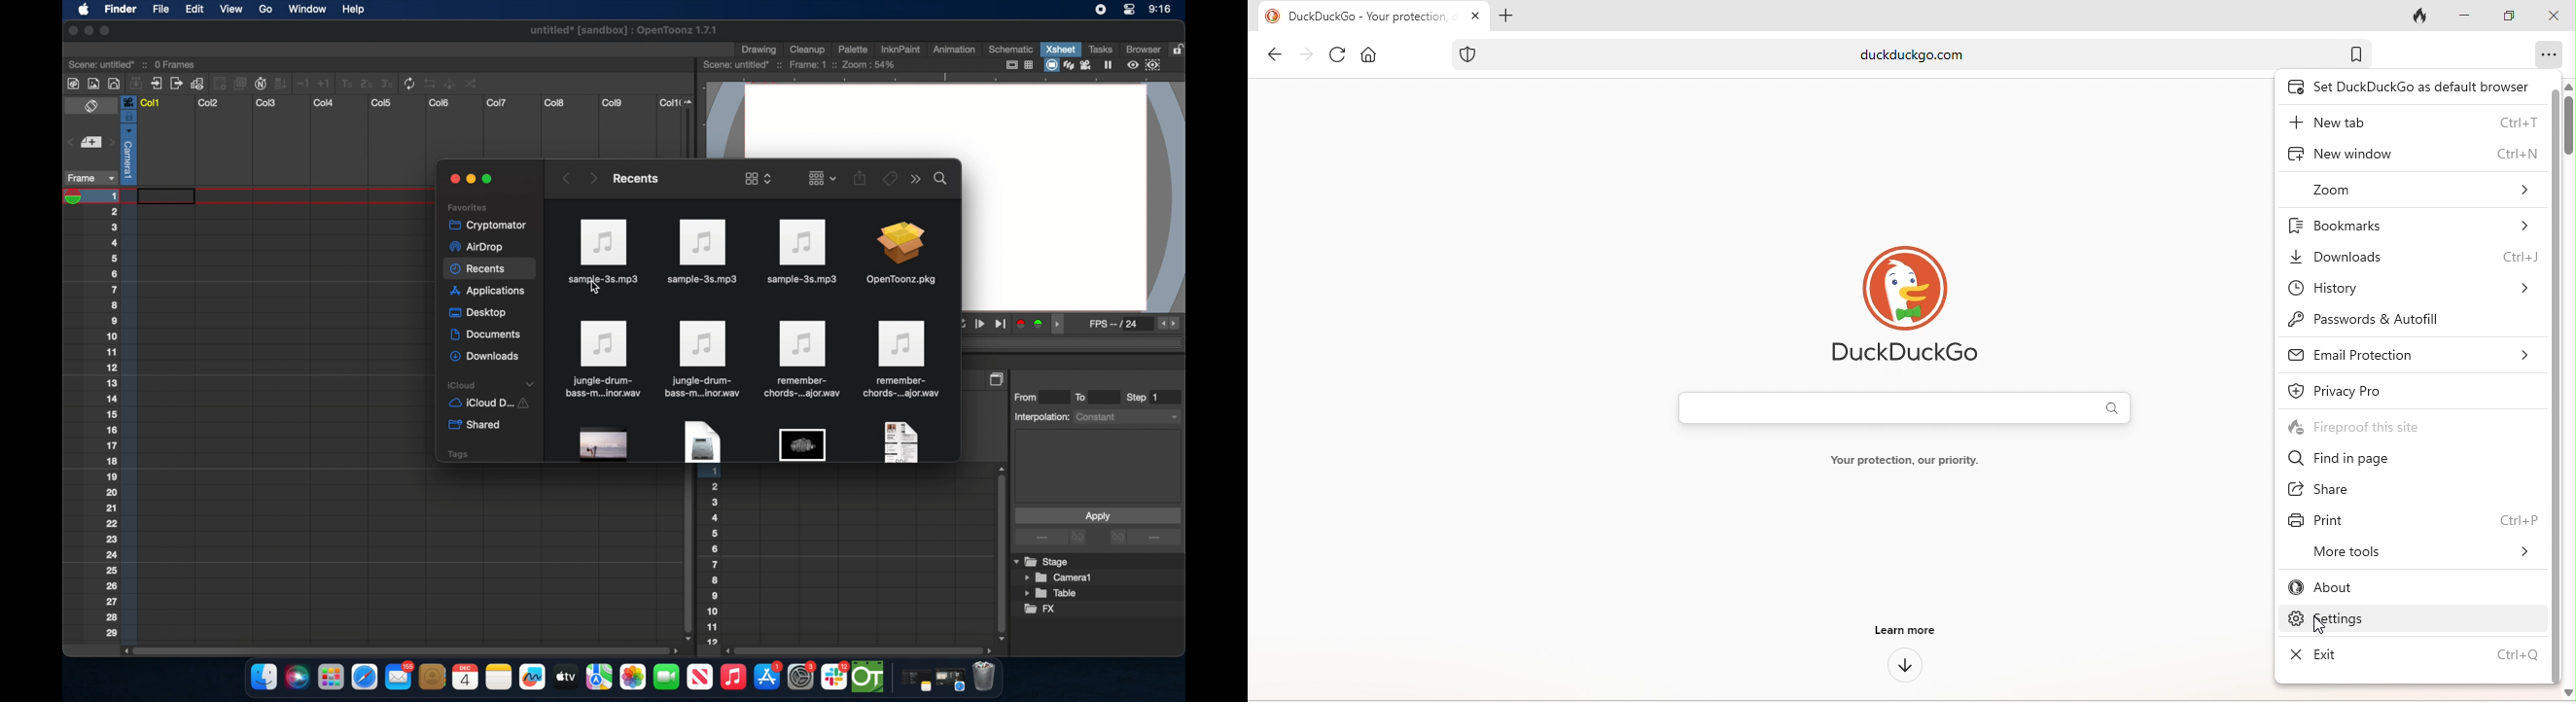 This screenshot has width=2576, height=728. I want to click on bookmark, so click(2358, 53).